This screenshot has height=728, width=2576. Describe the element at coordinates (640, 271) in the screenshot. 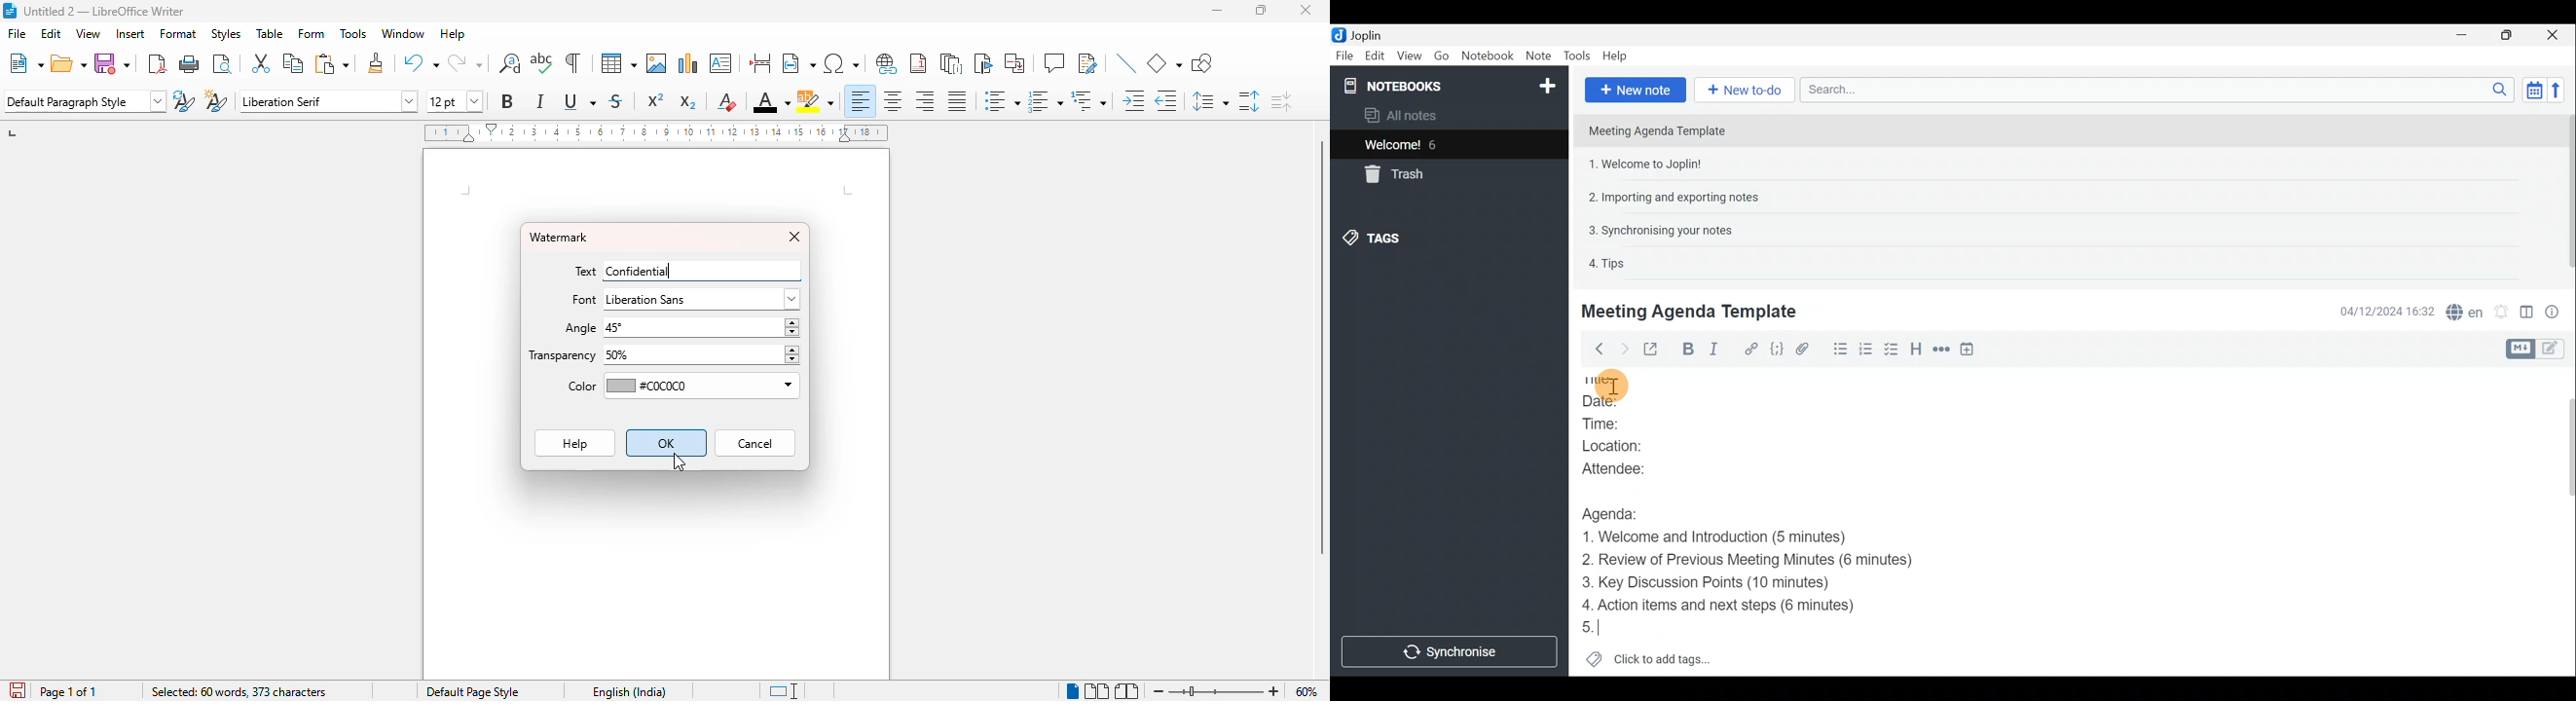

I see `confidential` at that location.